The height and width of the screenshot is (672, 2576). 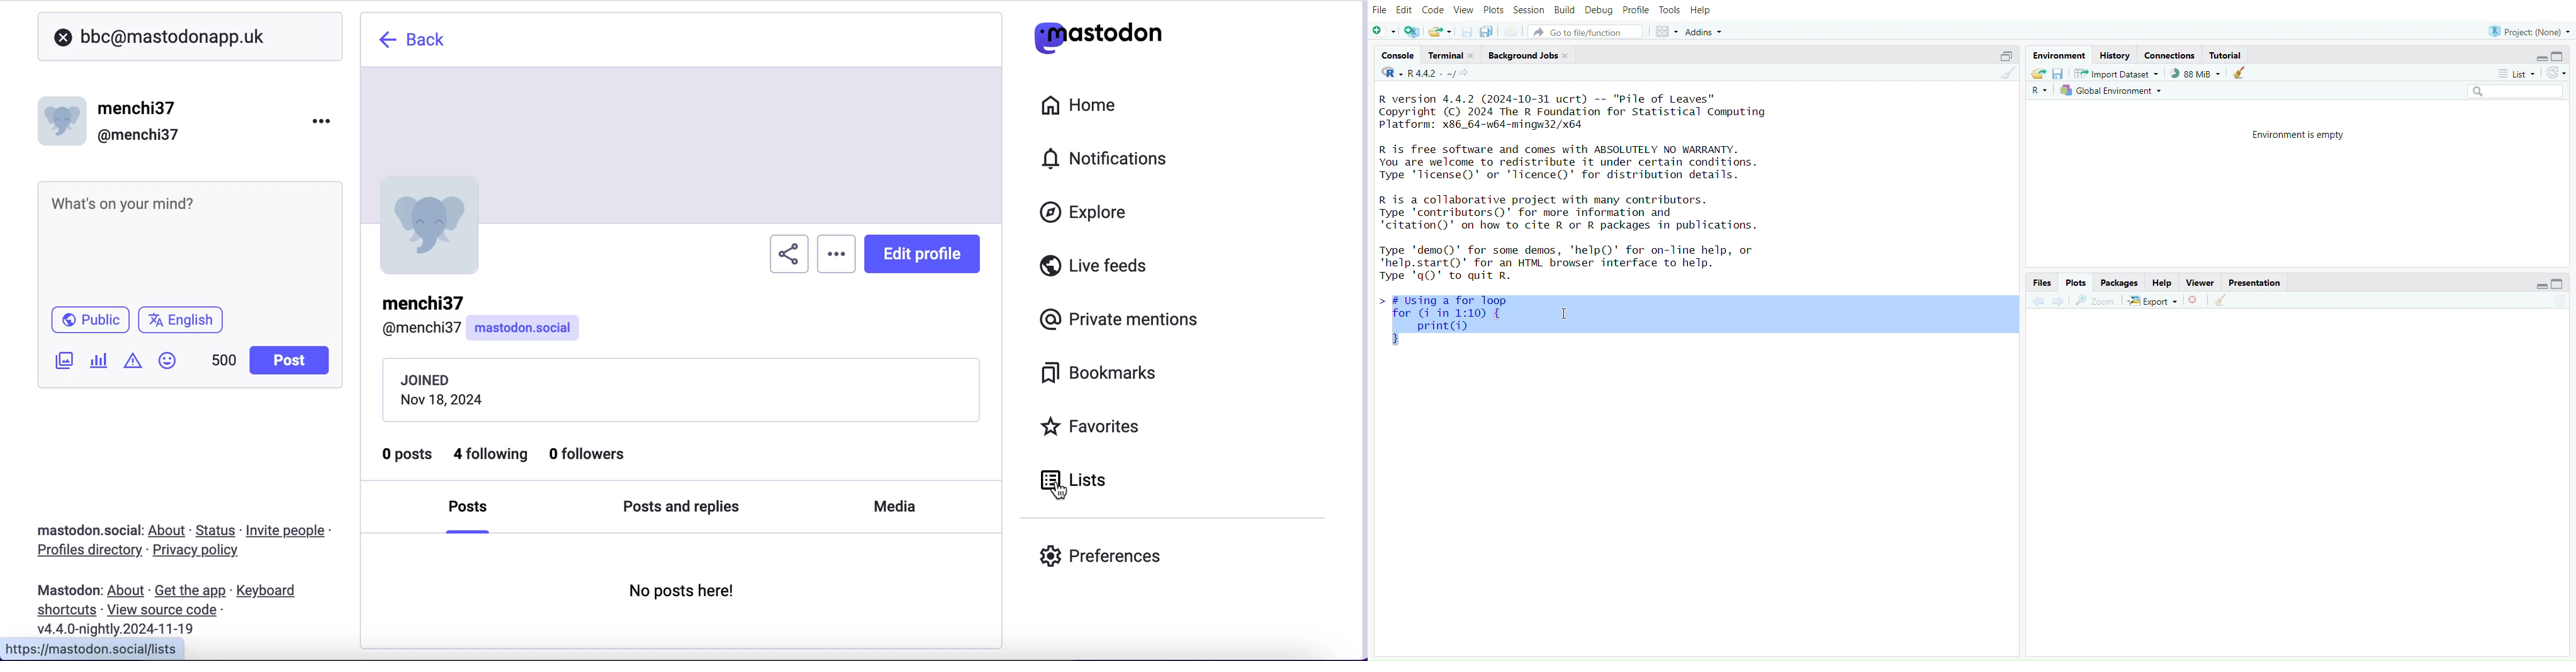 What do you see at coordinates (2295, 137) in the screenshot?
I see `environment is empty` at bounding box center [2295, 137].